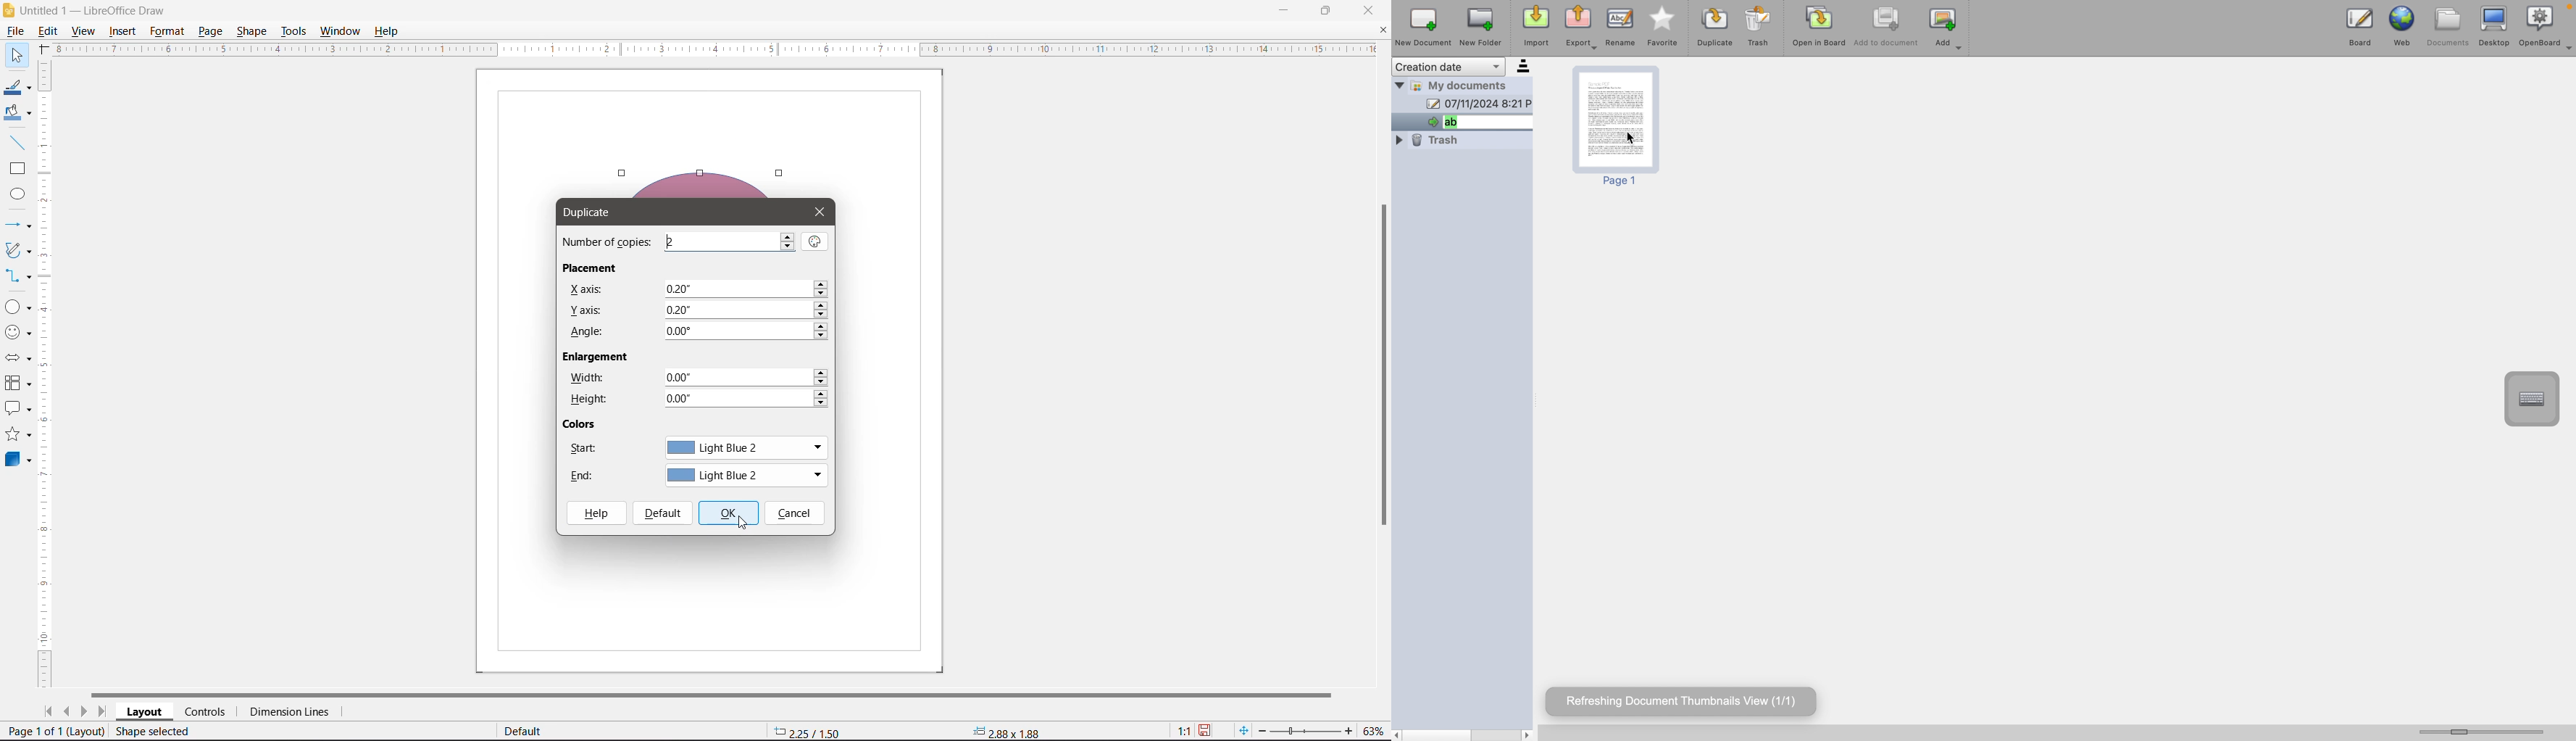  I want to click on Default, so click(662, 513).